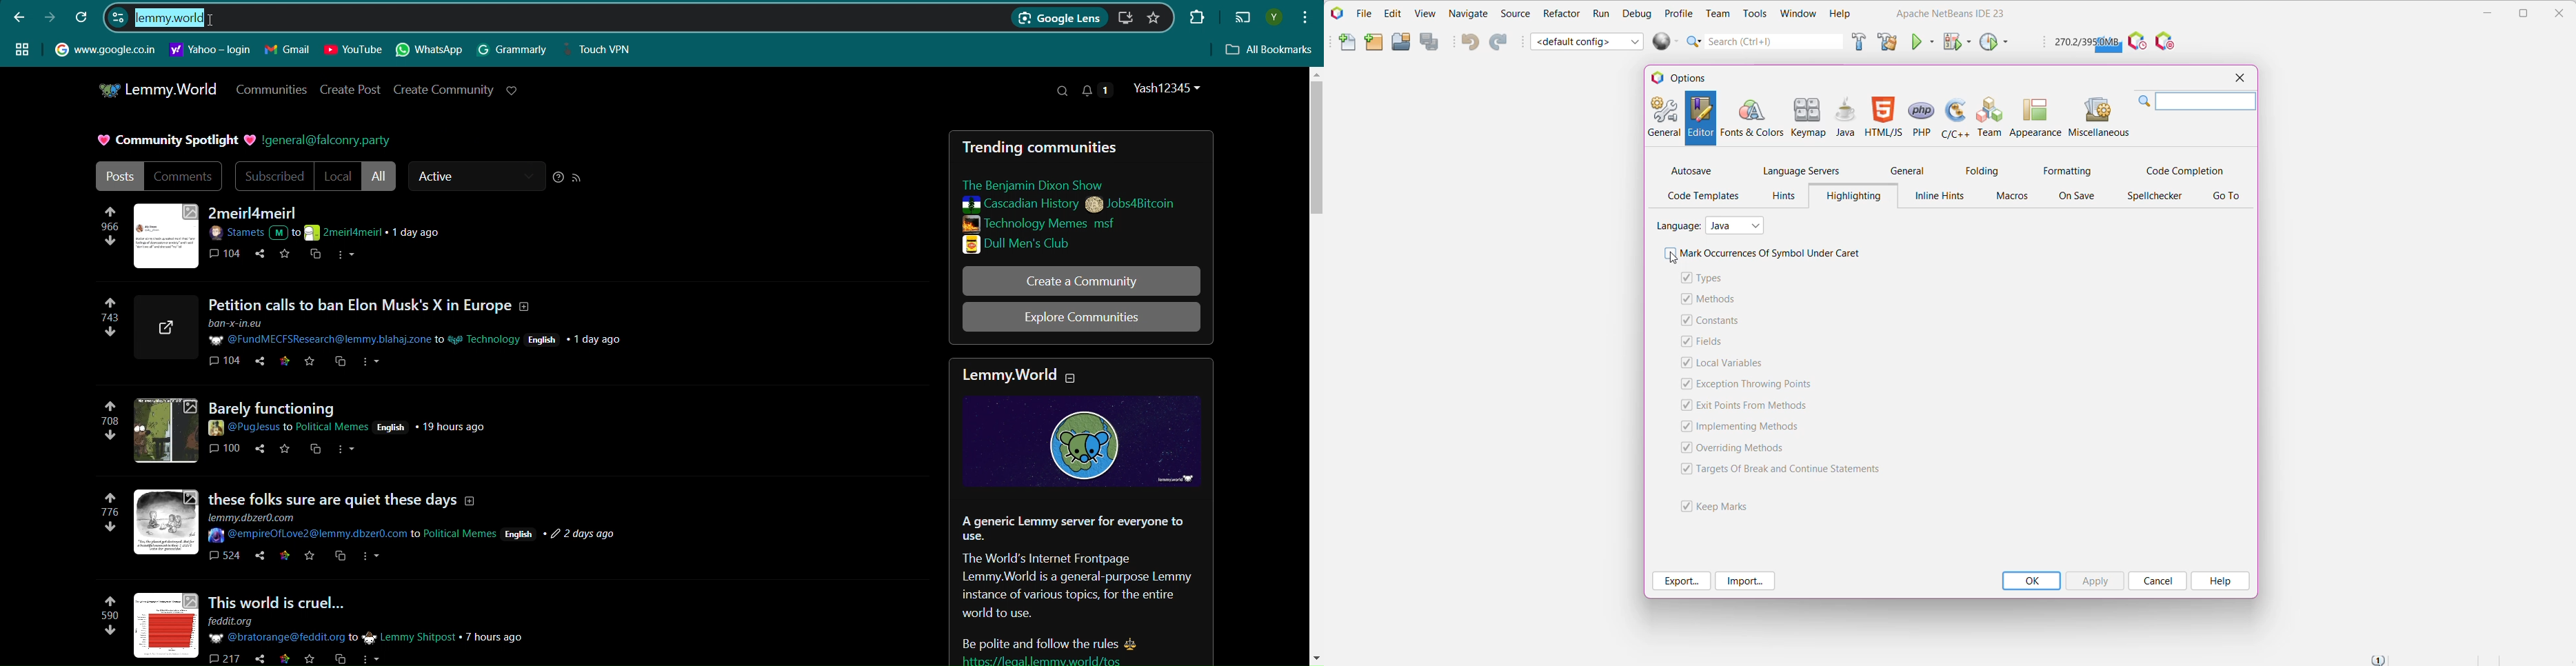  What do you see at coordinates (105, 48) in the screenshot?
I see `Hyperlink` at bounding box center [105, 48].